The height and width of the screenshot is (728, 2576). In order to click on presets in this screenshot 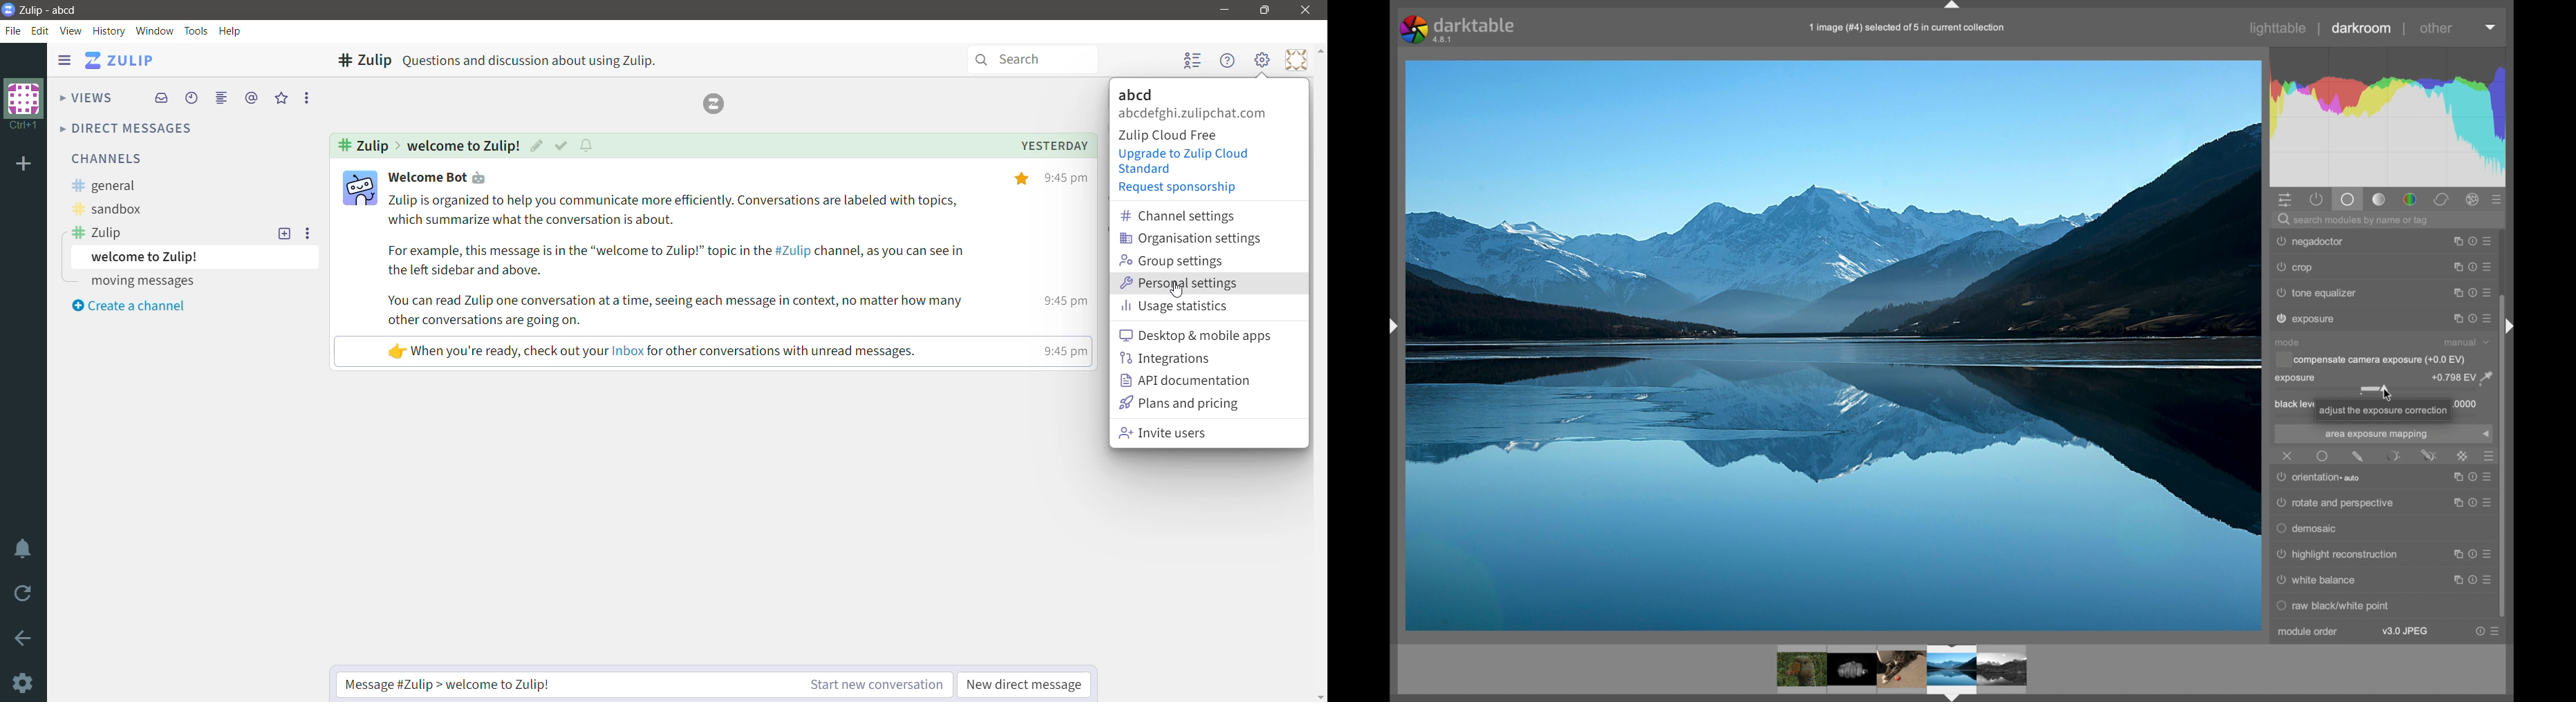, I will do `click(2497, 200)`.